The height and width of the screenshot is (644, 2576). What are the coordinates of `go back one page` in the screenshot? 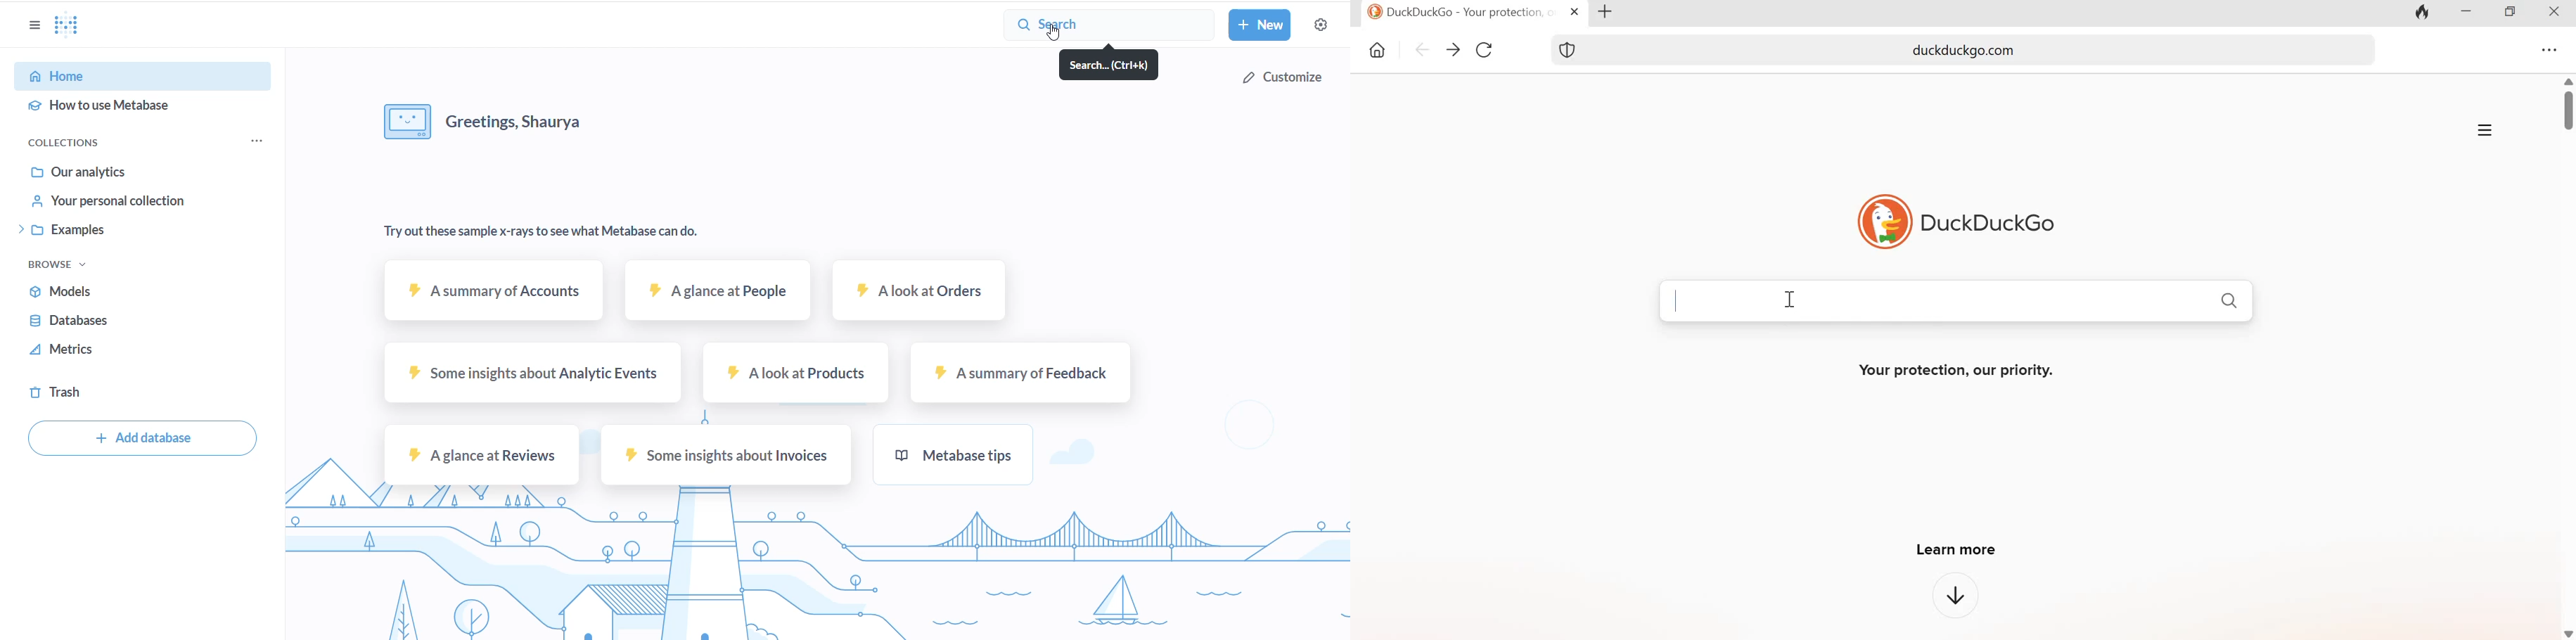 It's located at (1420, 50).